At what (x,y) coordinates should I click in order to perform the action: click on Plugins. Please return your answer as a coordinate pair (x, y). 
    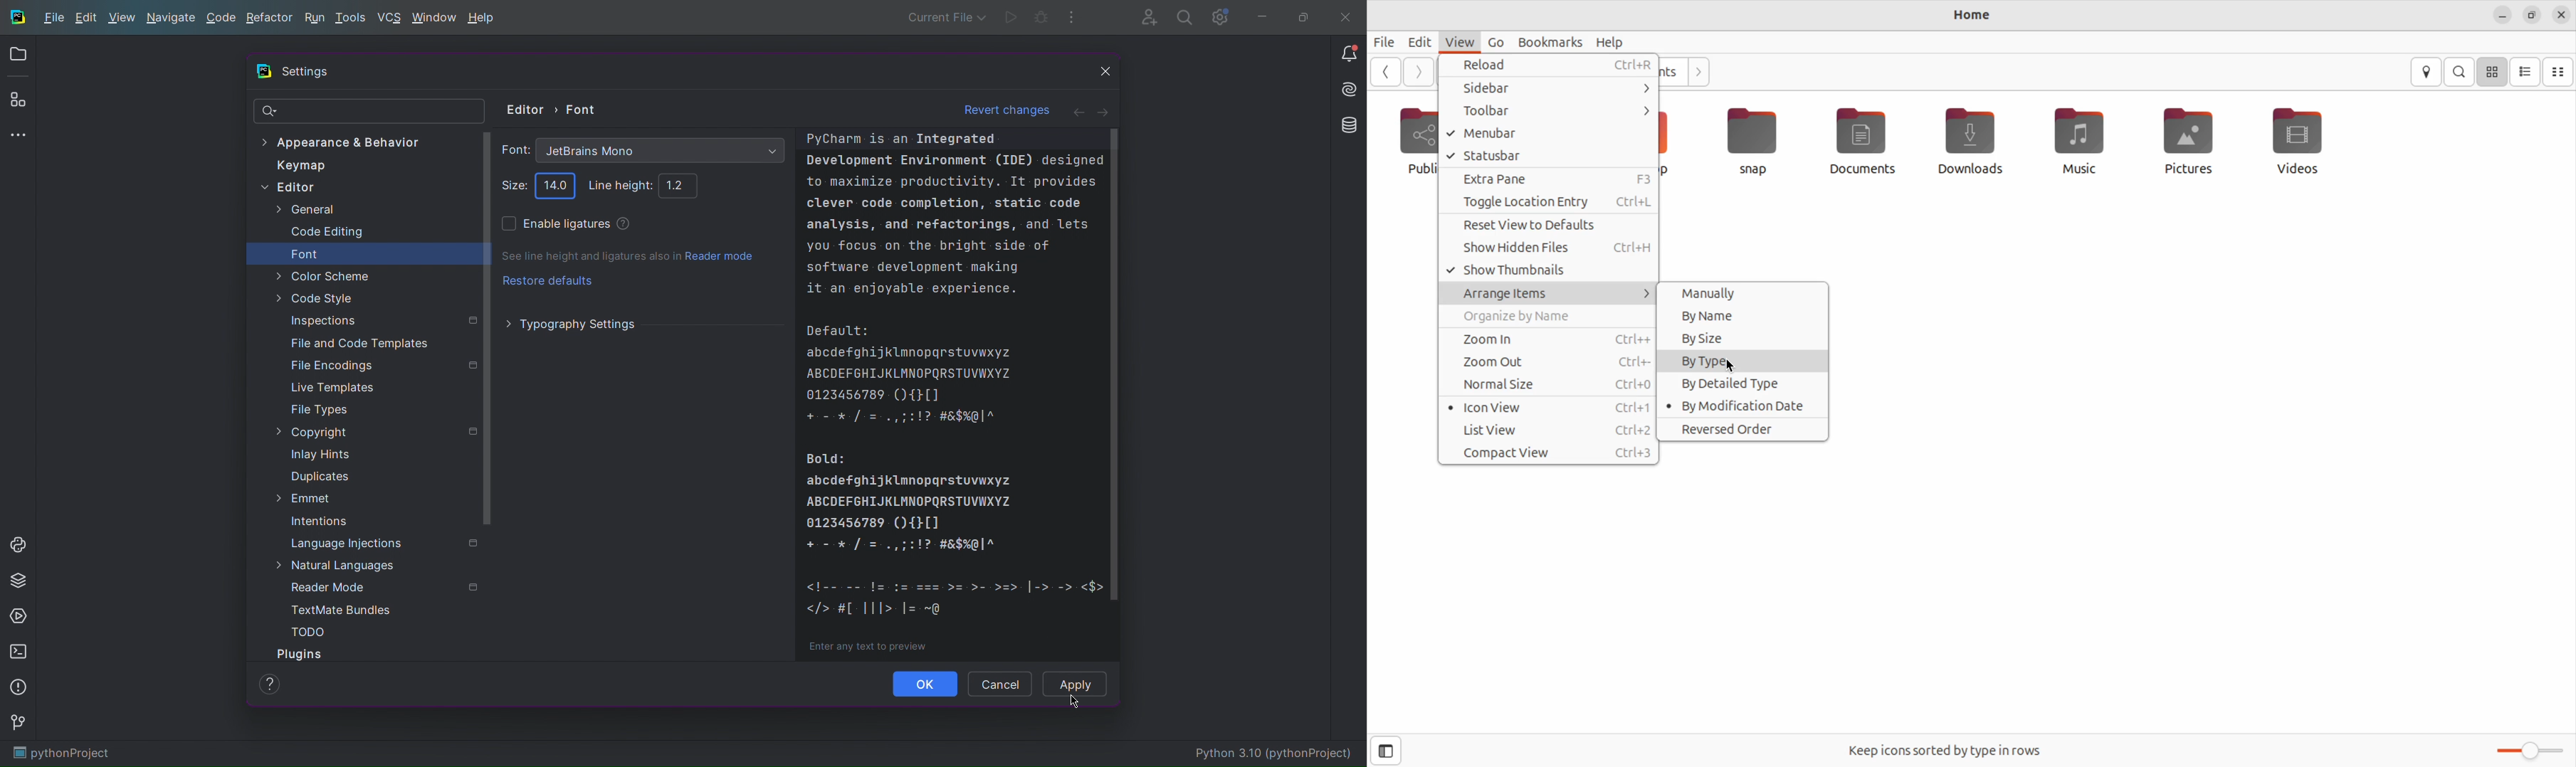
    Looking at the image, I should click on (302, 654).